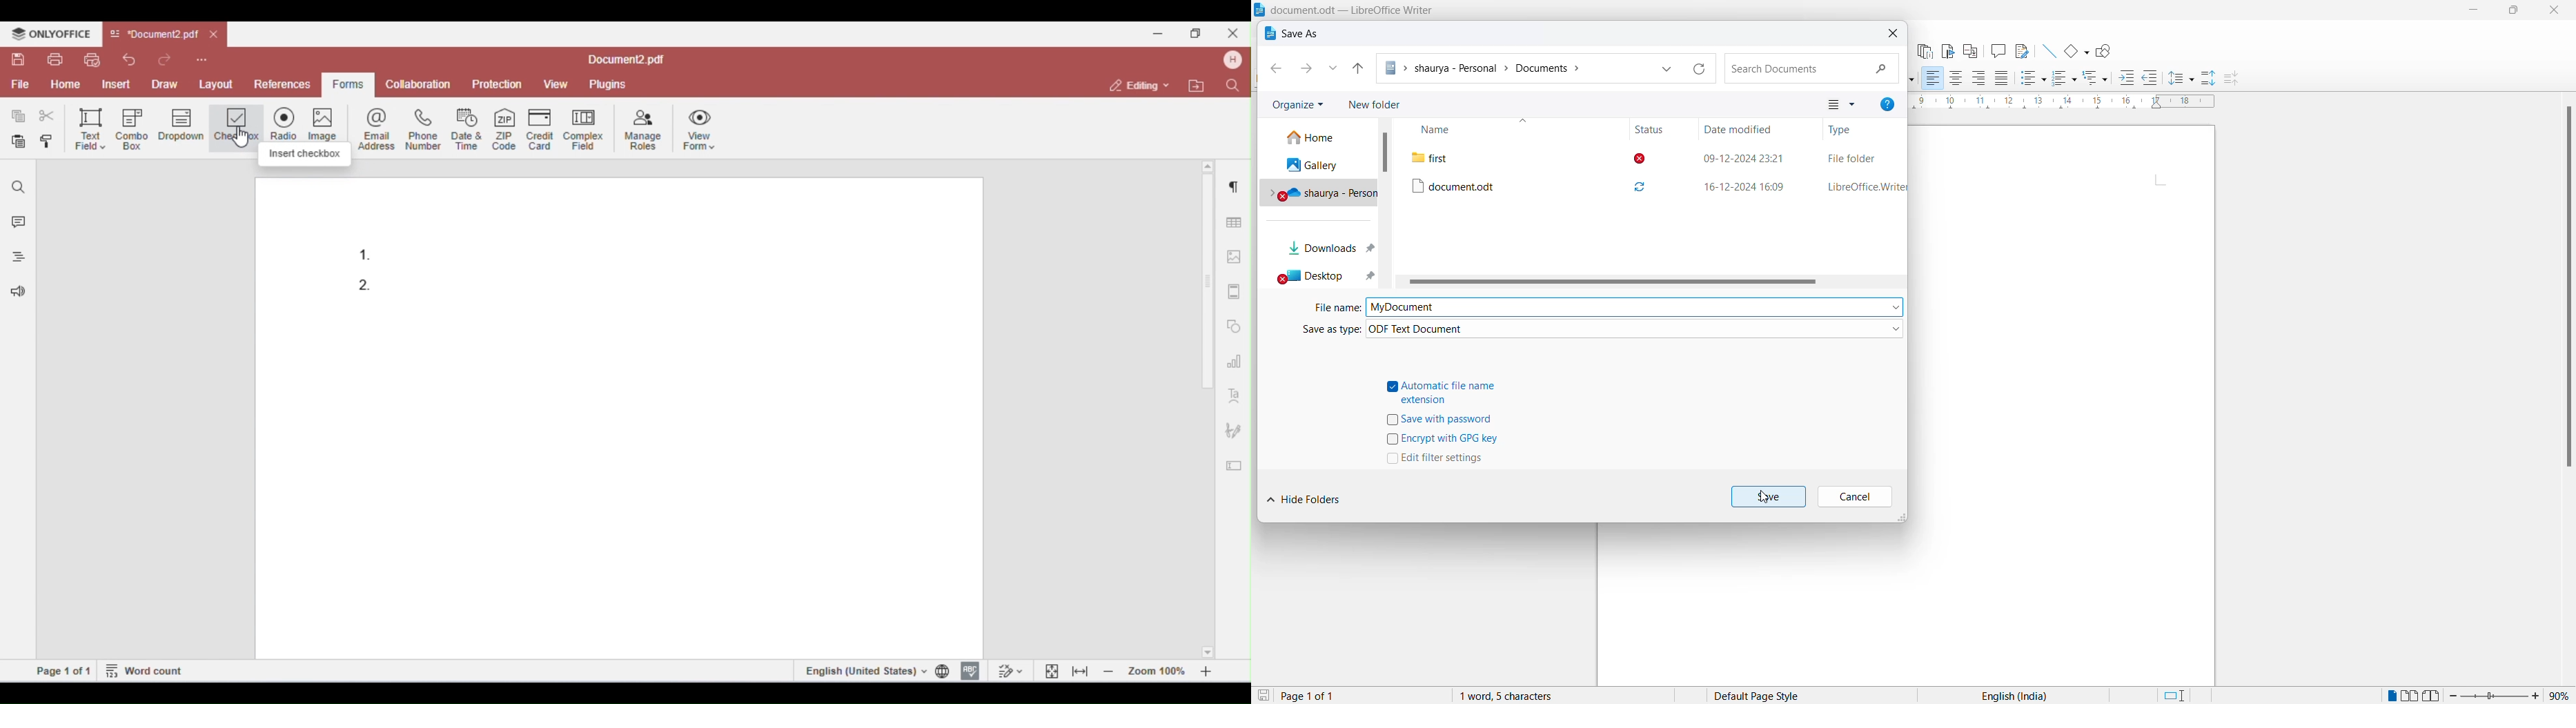 The image size is (2576, 728). What do you see at coordinates (1635, 331) in the screenshot?
I see `format` at bounding box center [1635, 331].